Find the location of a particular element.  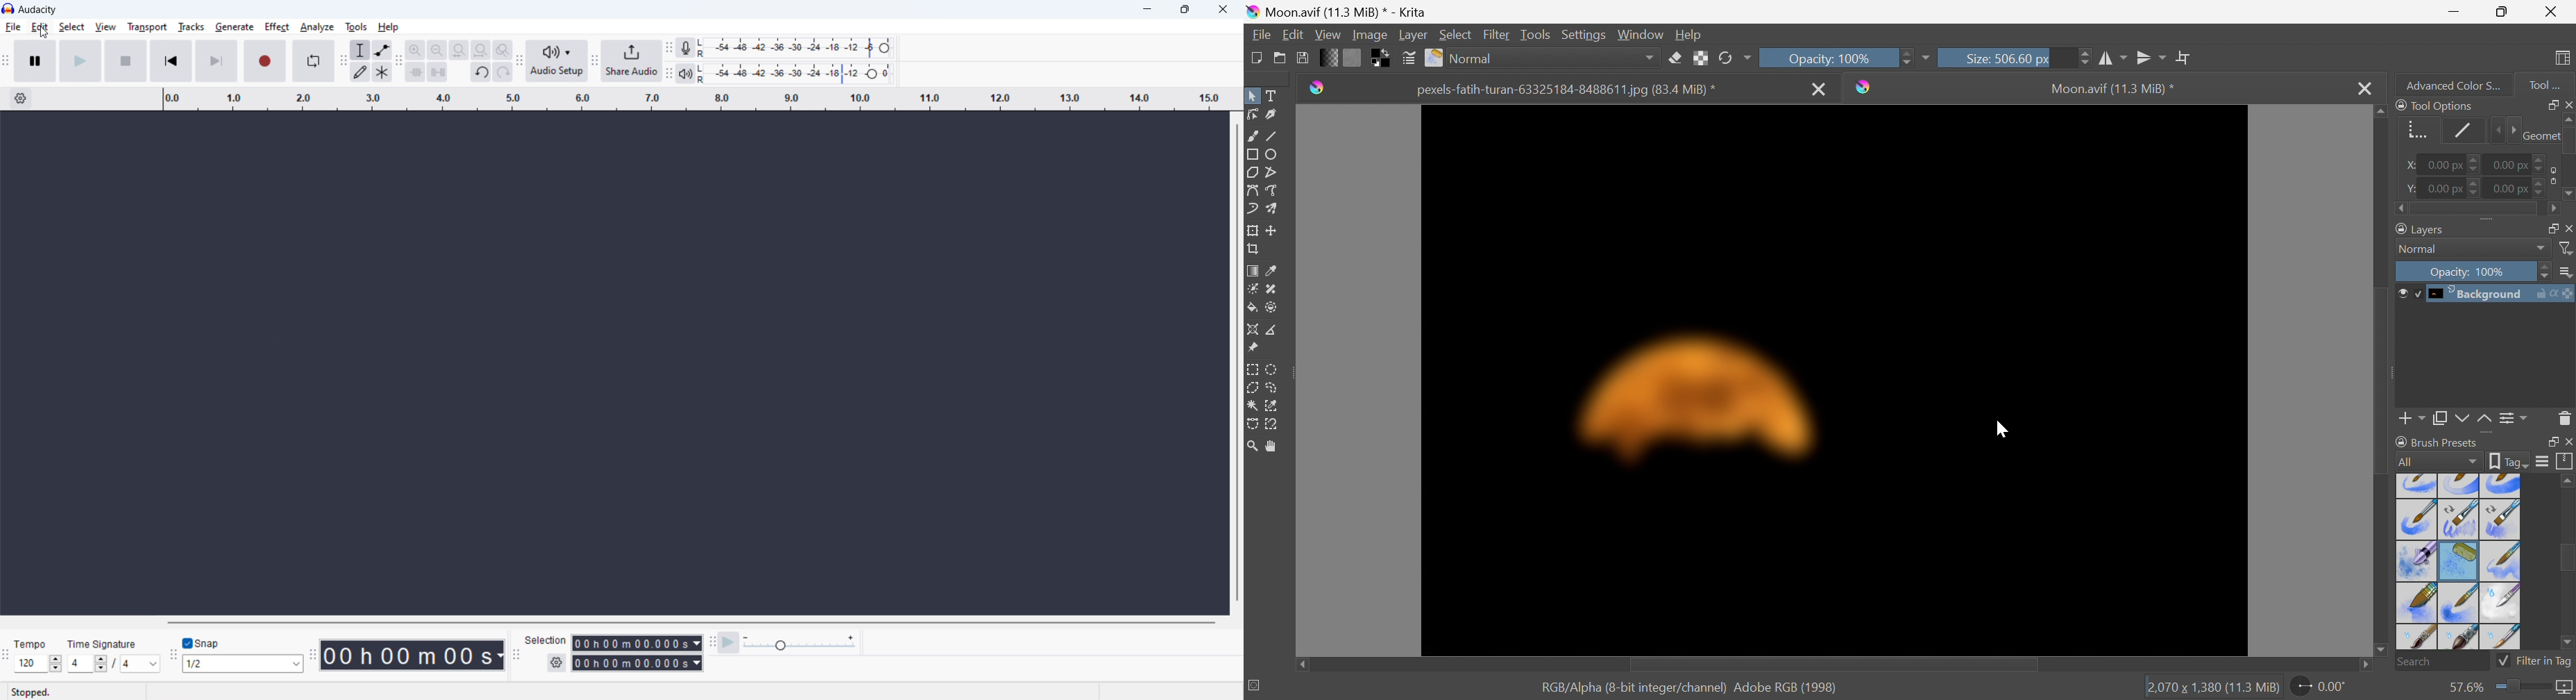

Edit shapes tool is located at coordinates (1252, 114).